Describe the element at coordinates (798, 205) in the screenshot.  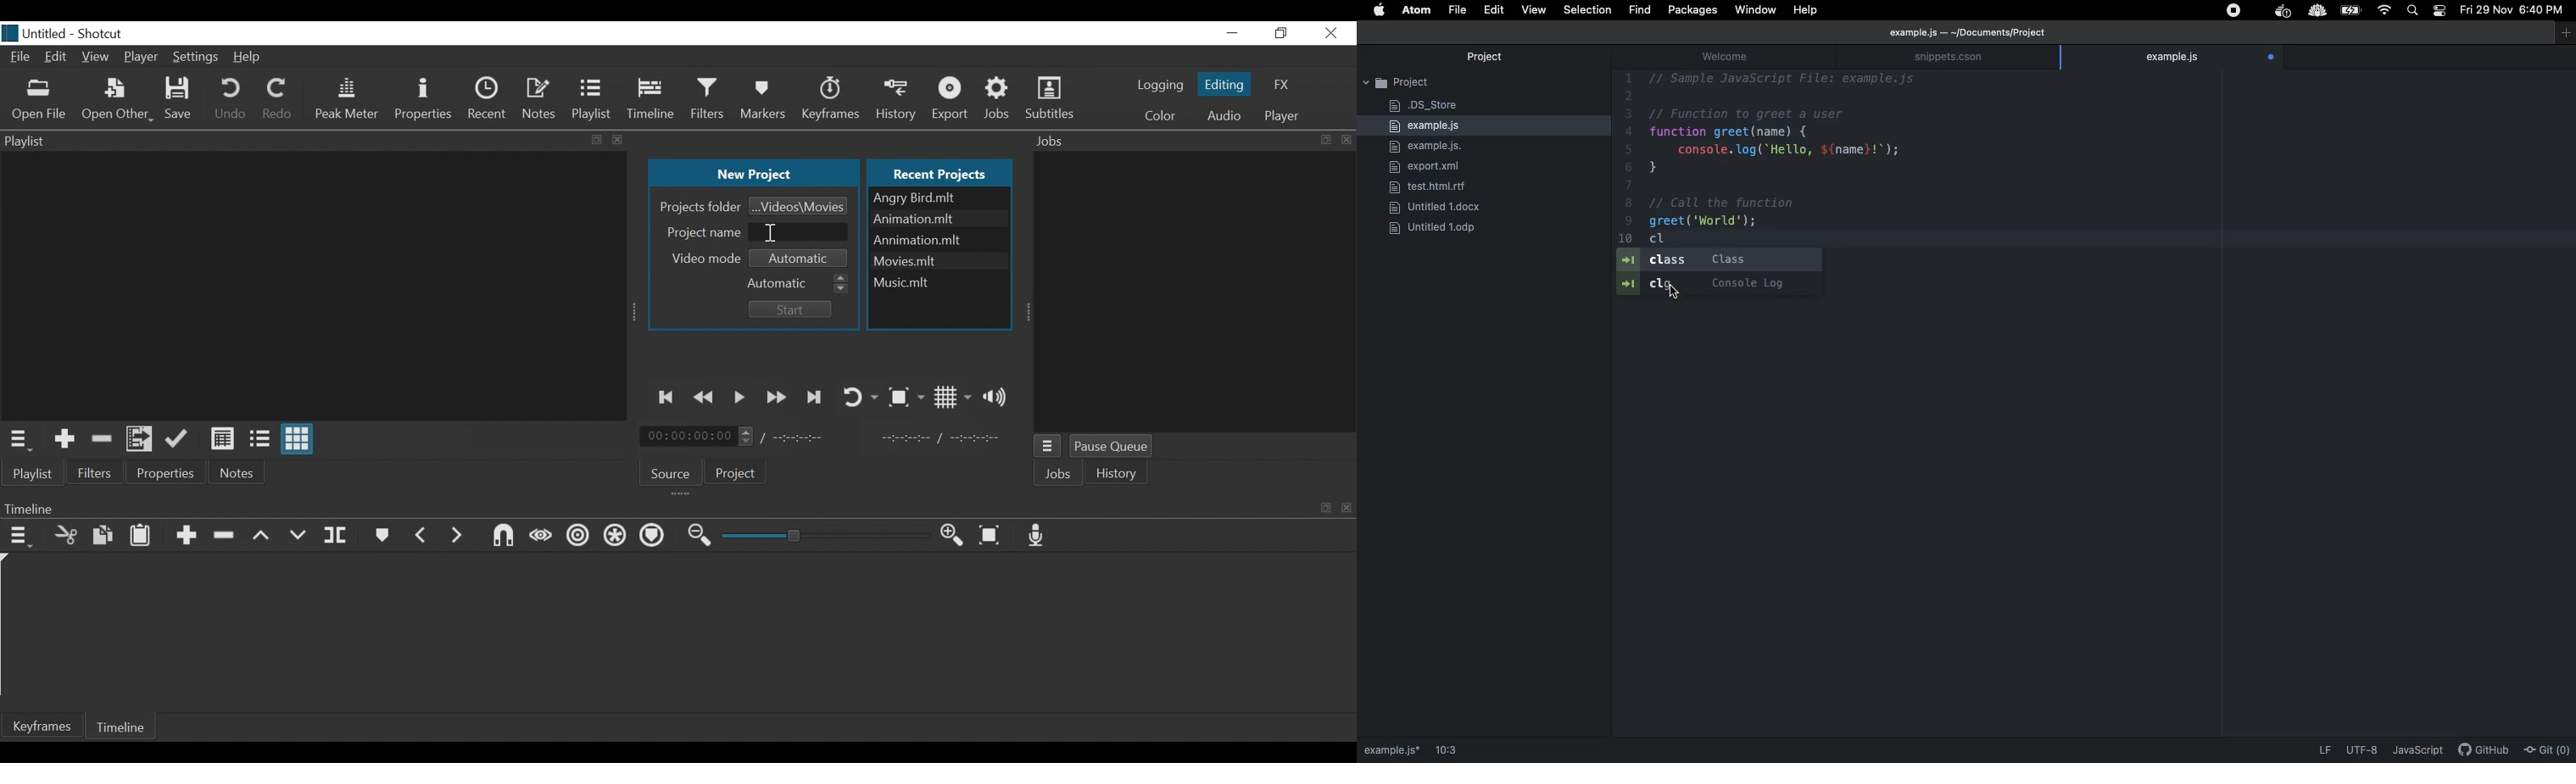
I see `Browse` at that location.